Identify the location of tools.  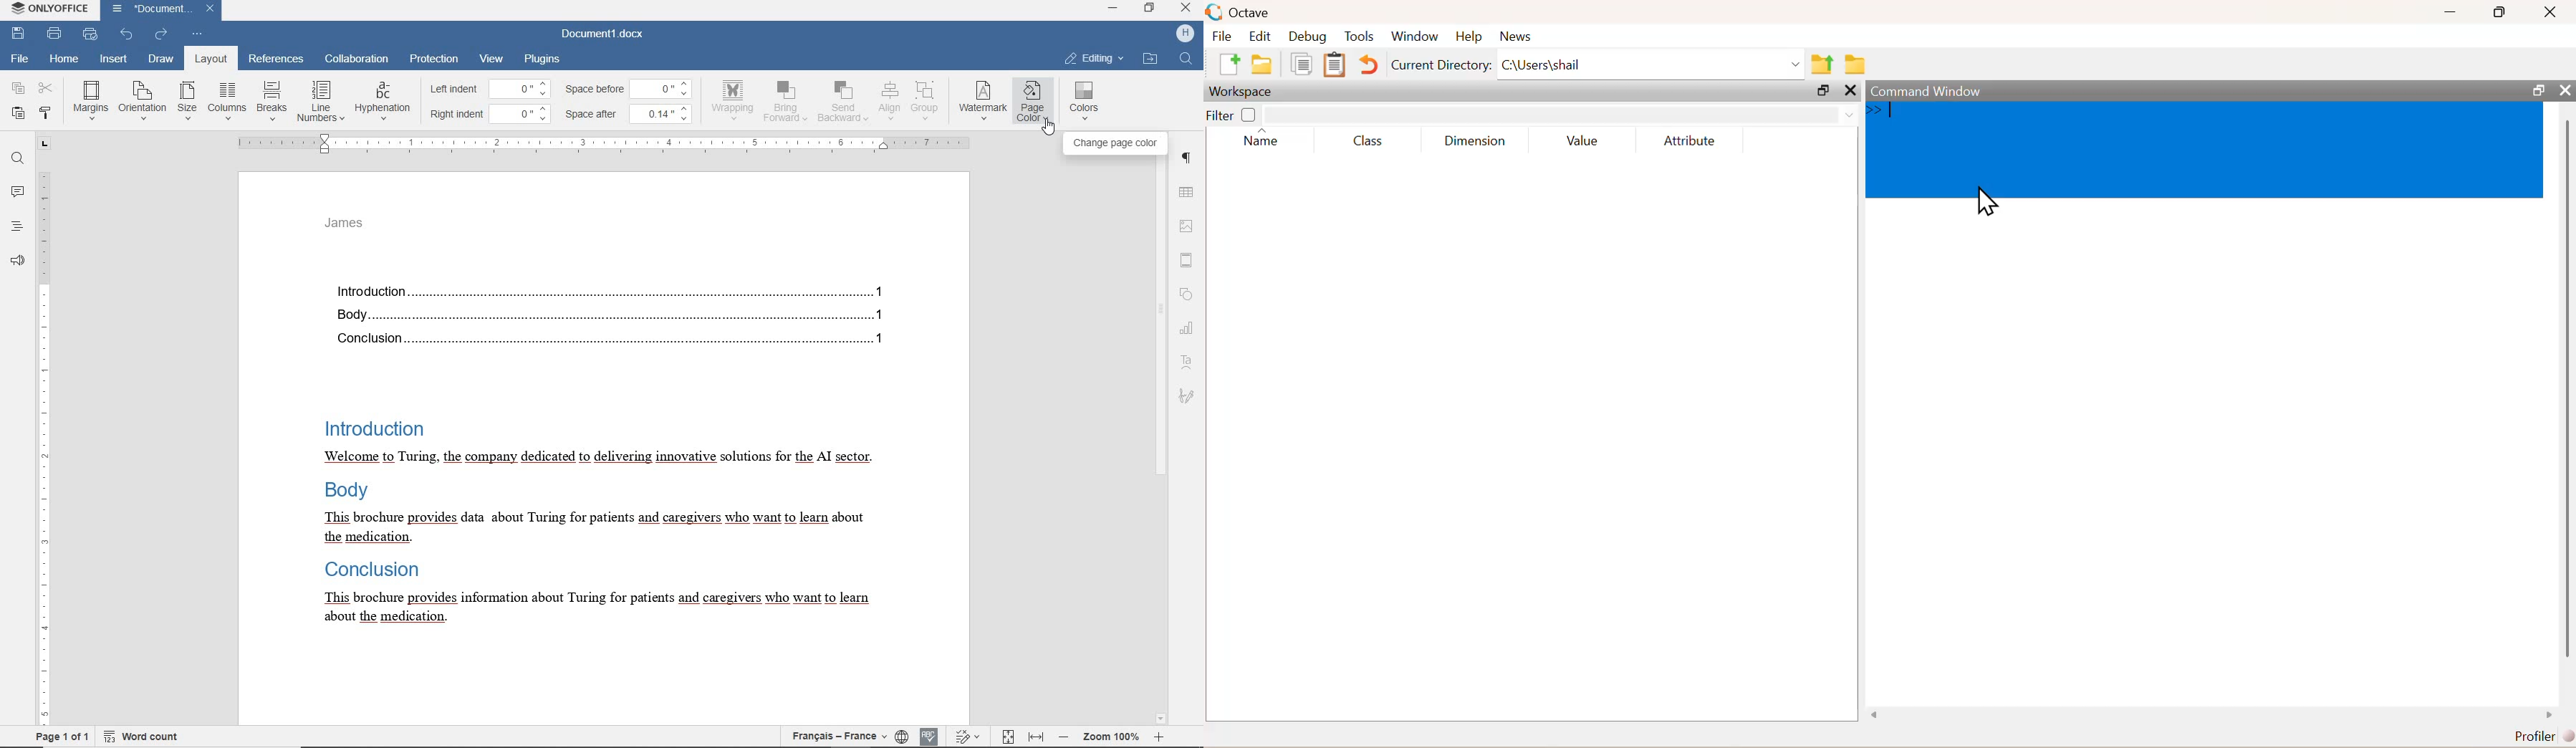
(1361, 36).